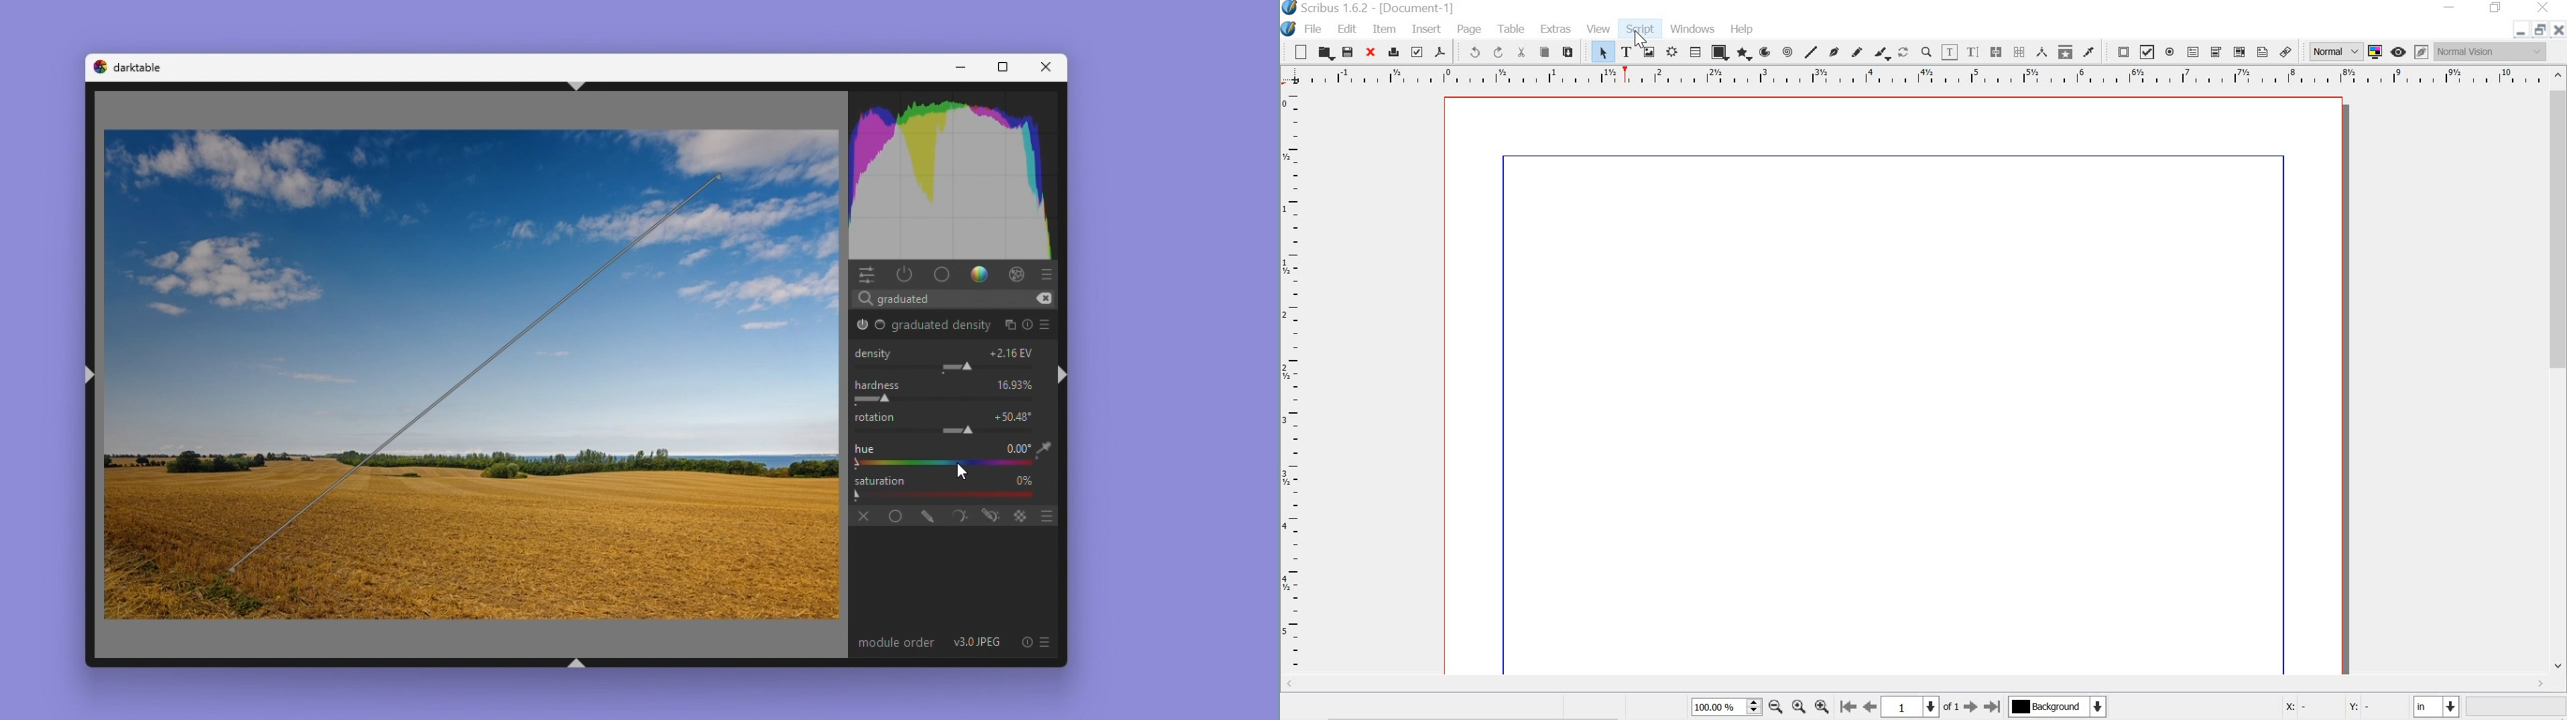  I want to click on parametric mask, so click(955, 514).